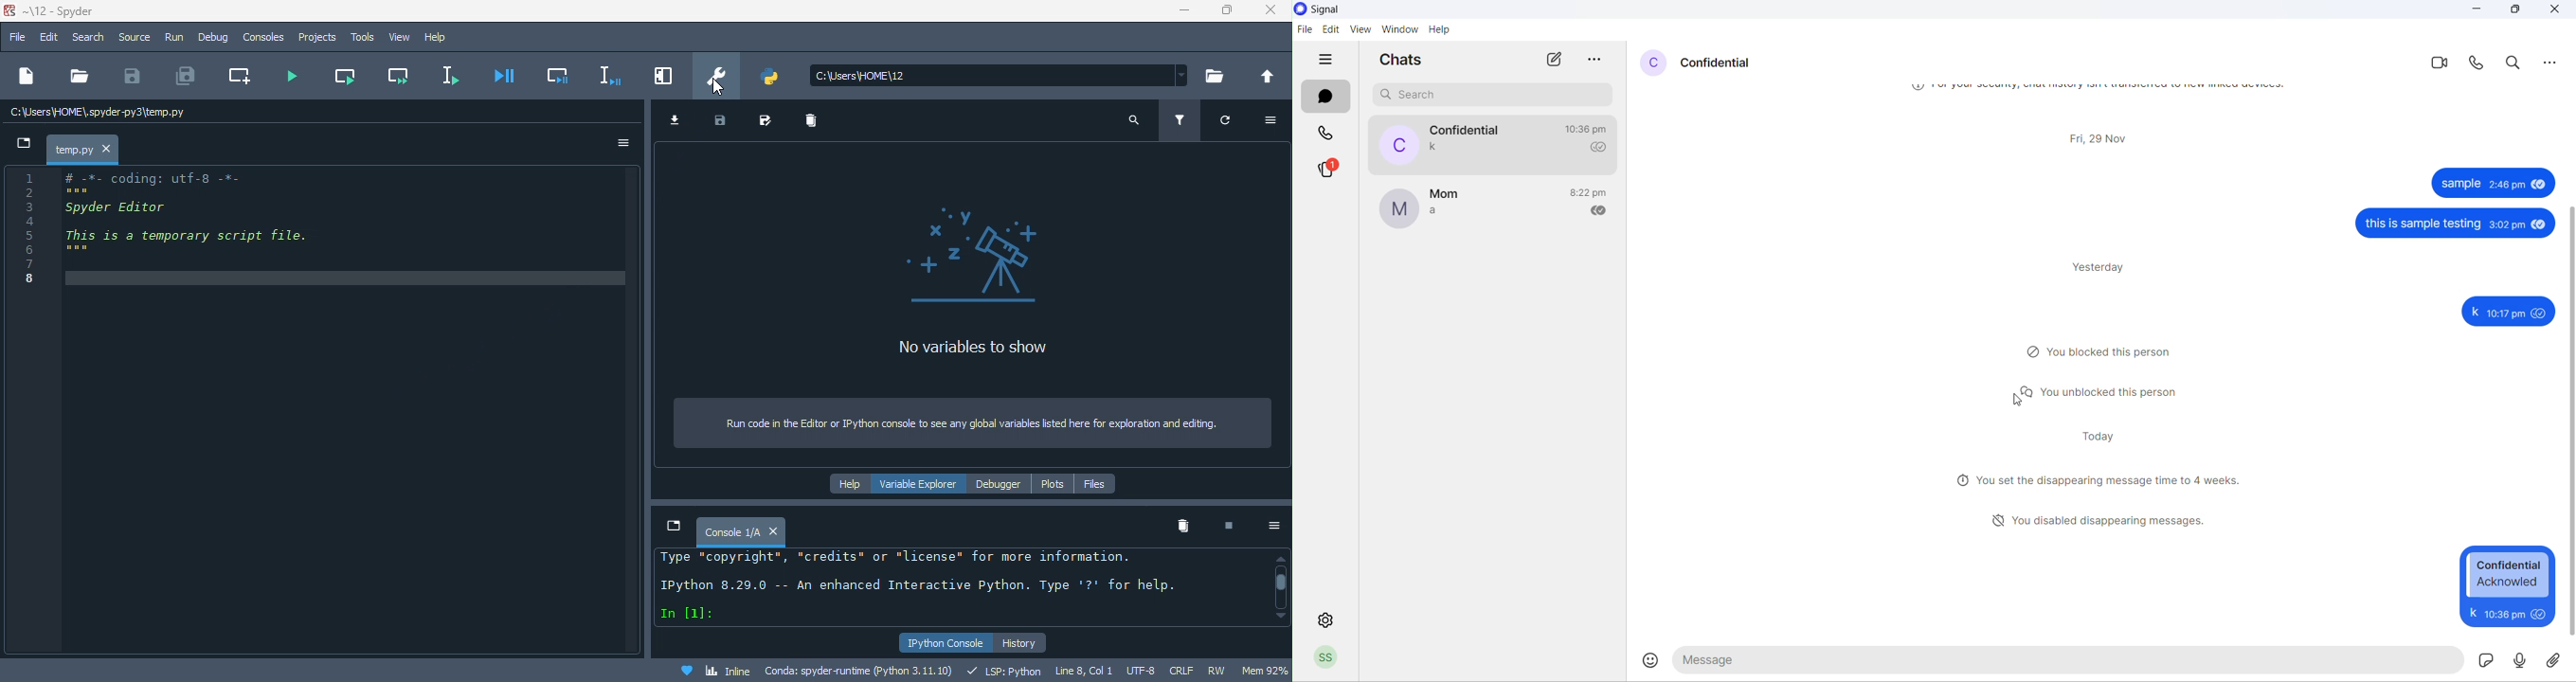  I want to click on read recipient, so click(1600, 209).